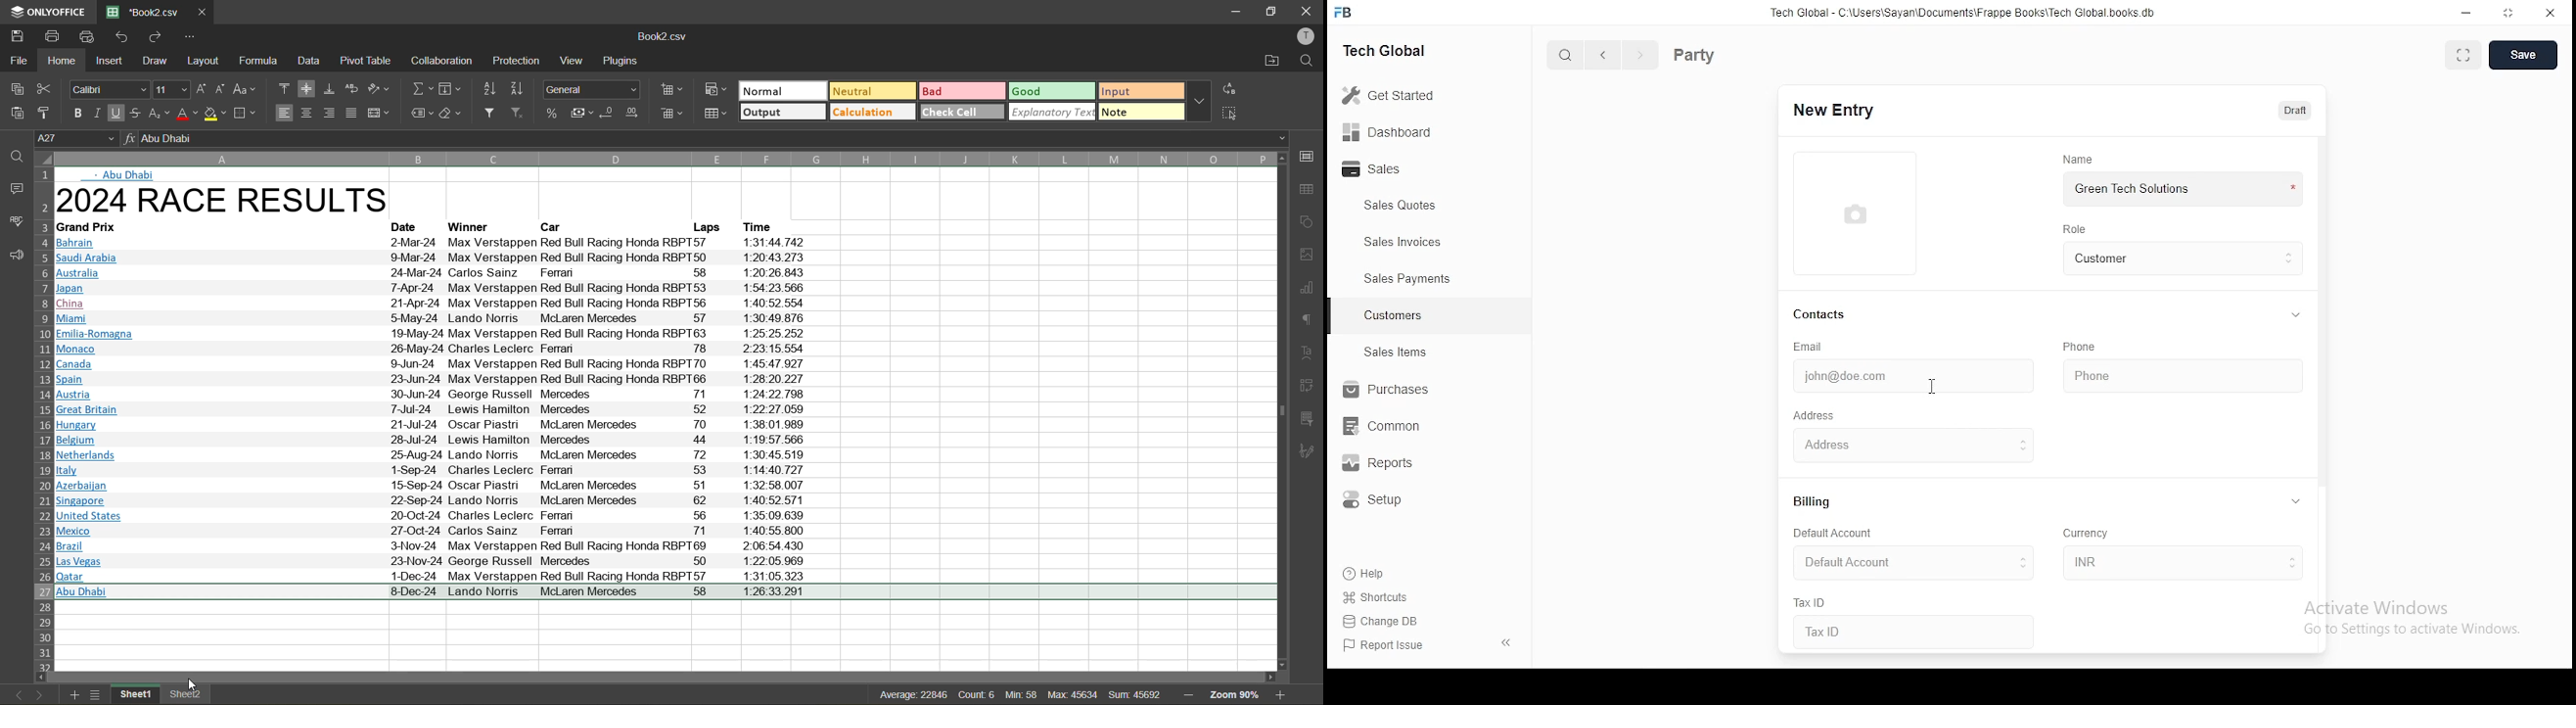  Describe the element at coordinates (632, 113) in the screenshot. I see `increase decimal` at that location.